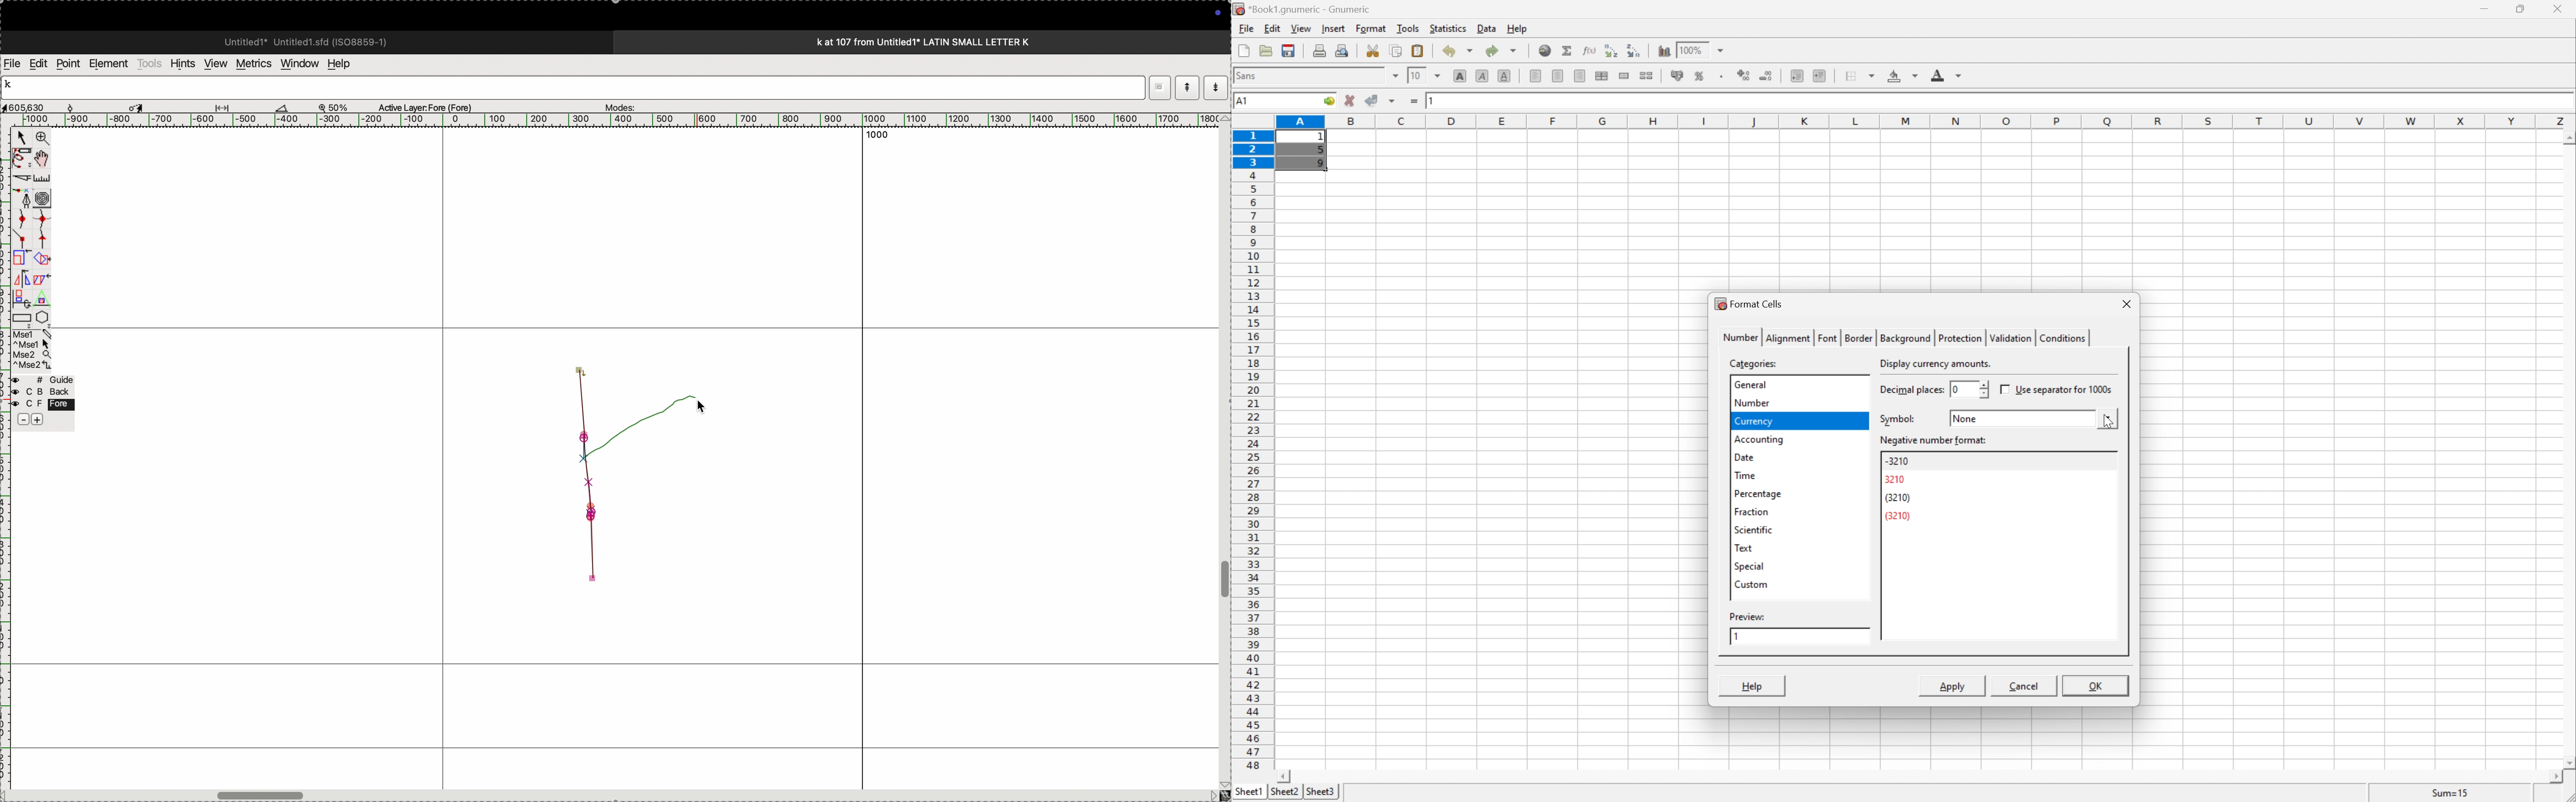 The height and width of the screenshot is (812, 2576). Describe the element at coordinates (1320, 151) in the screenshot. I see `5` at that location.